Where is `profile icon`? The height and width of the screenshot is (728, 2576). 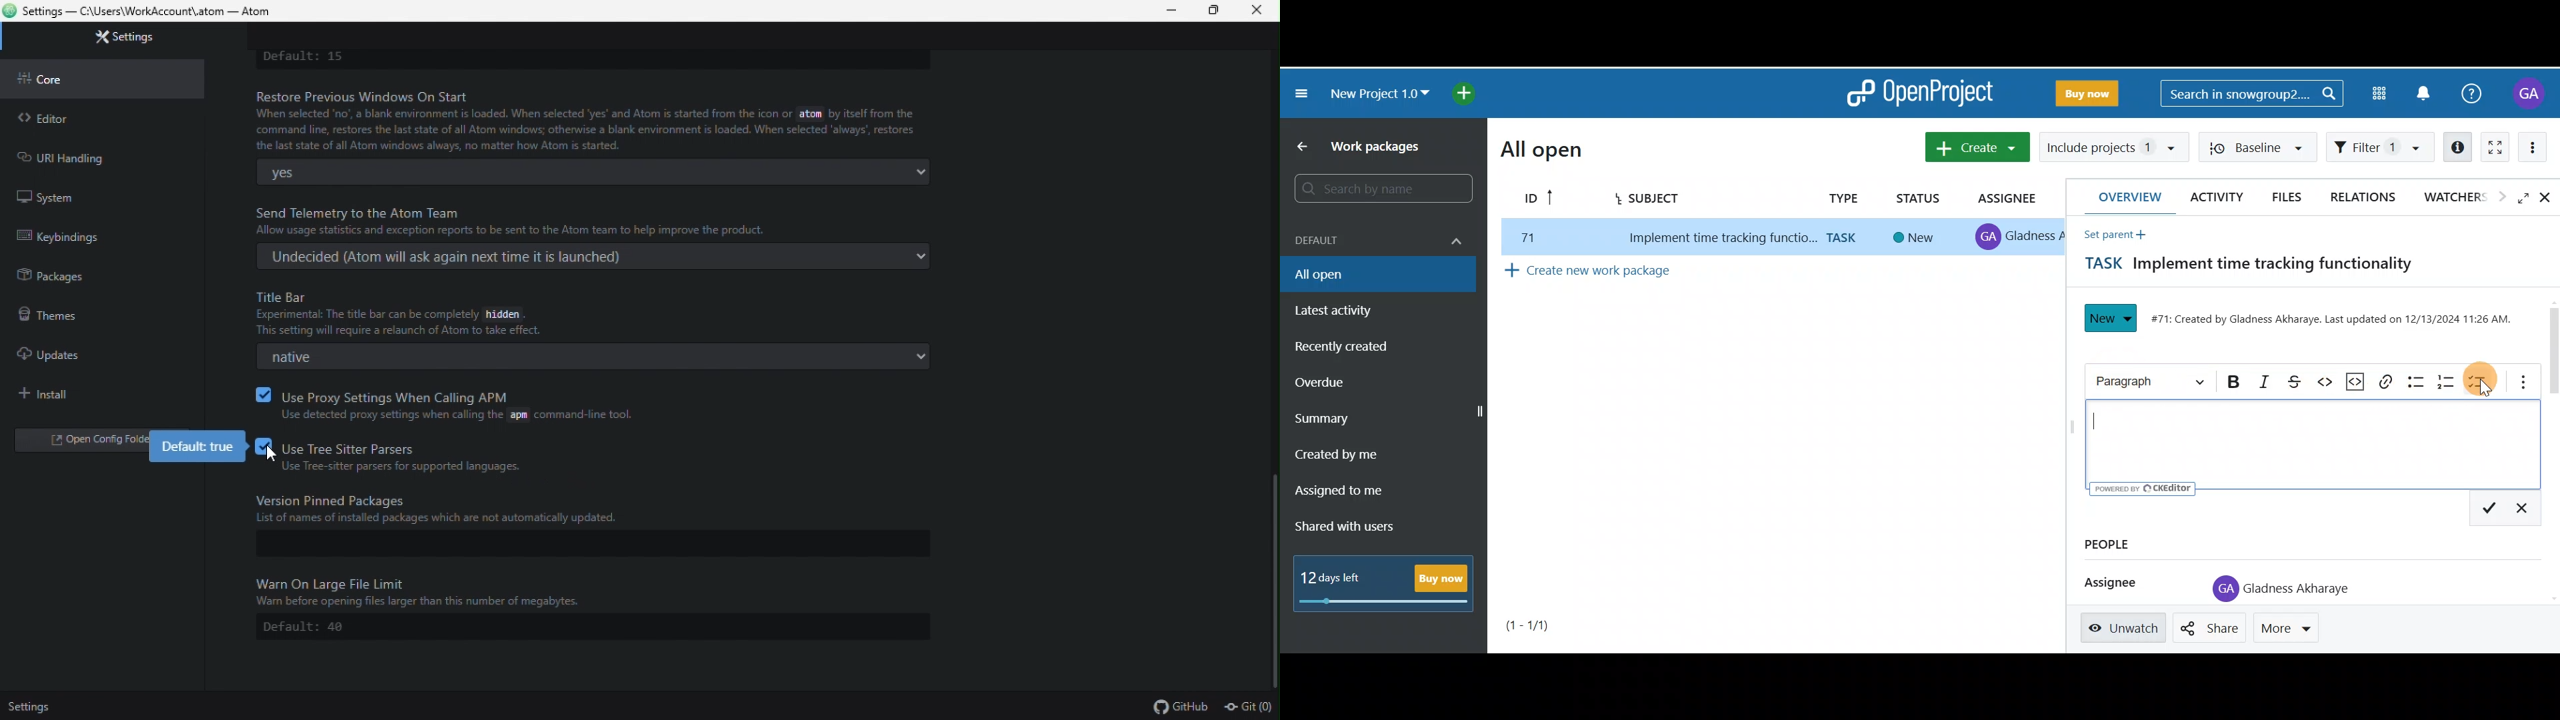
profile icon is located at coordinates (1989, 237).